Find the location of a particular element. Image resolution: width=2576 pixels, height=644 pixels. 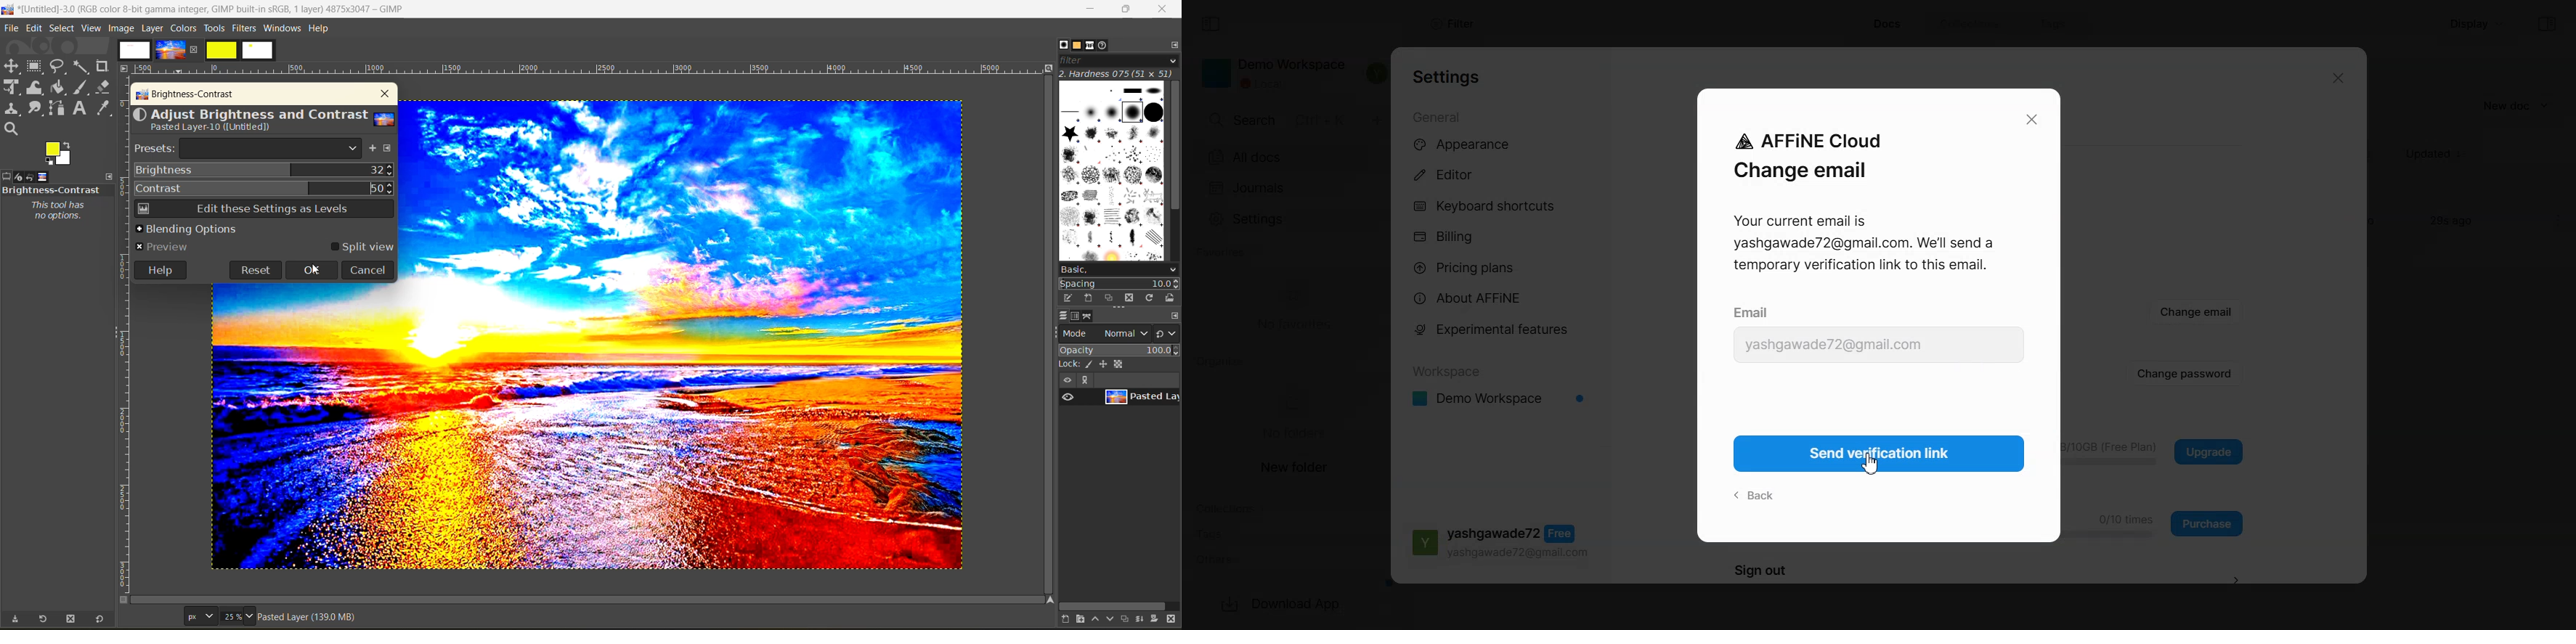

close is located at coordinates (1162, 10).